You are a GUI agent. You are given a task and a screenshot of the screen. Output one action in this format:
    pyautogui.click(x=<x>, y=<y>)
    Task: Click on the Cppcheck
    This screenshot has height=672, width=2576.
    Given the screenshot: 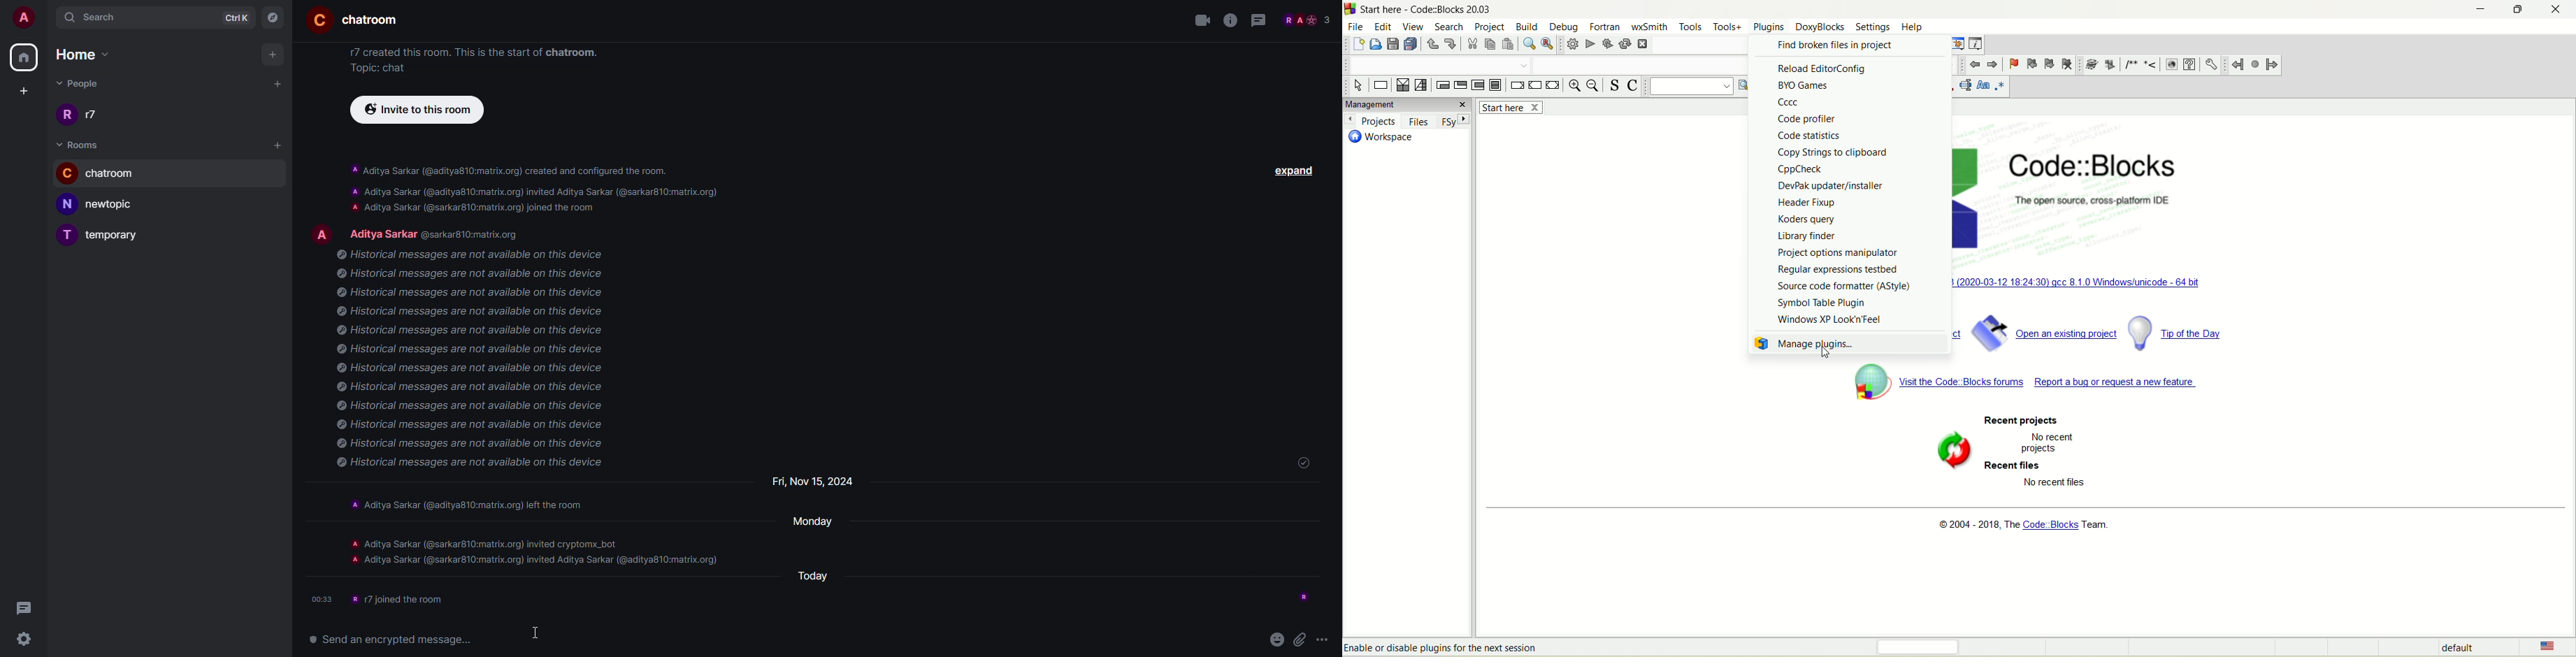 What is the action you would take?
    pyautogui.click(x=1801, y=169)
    